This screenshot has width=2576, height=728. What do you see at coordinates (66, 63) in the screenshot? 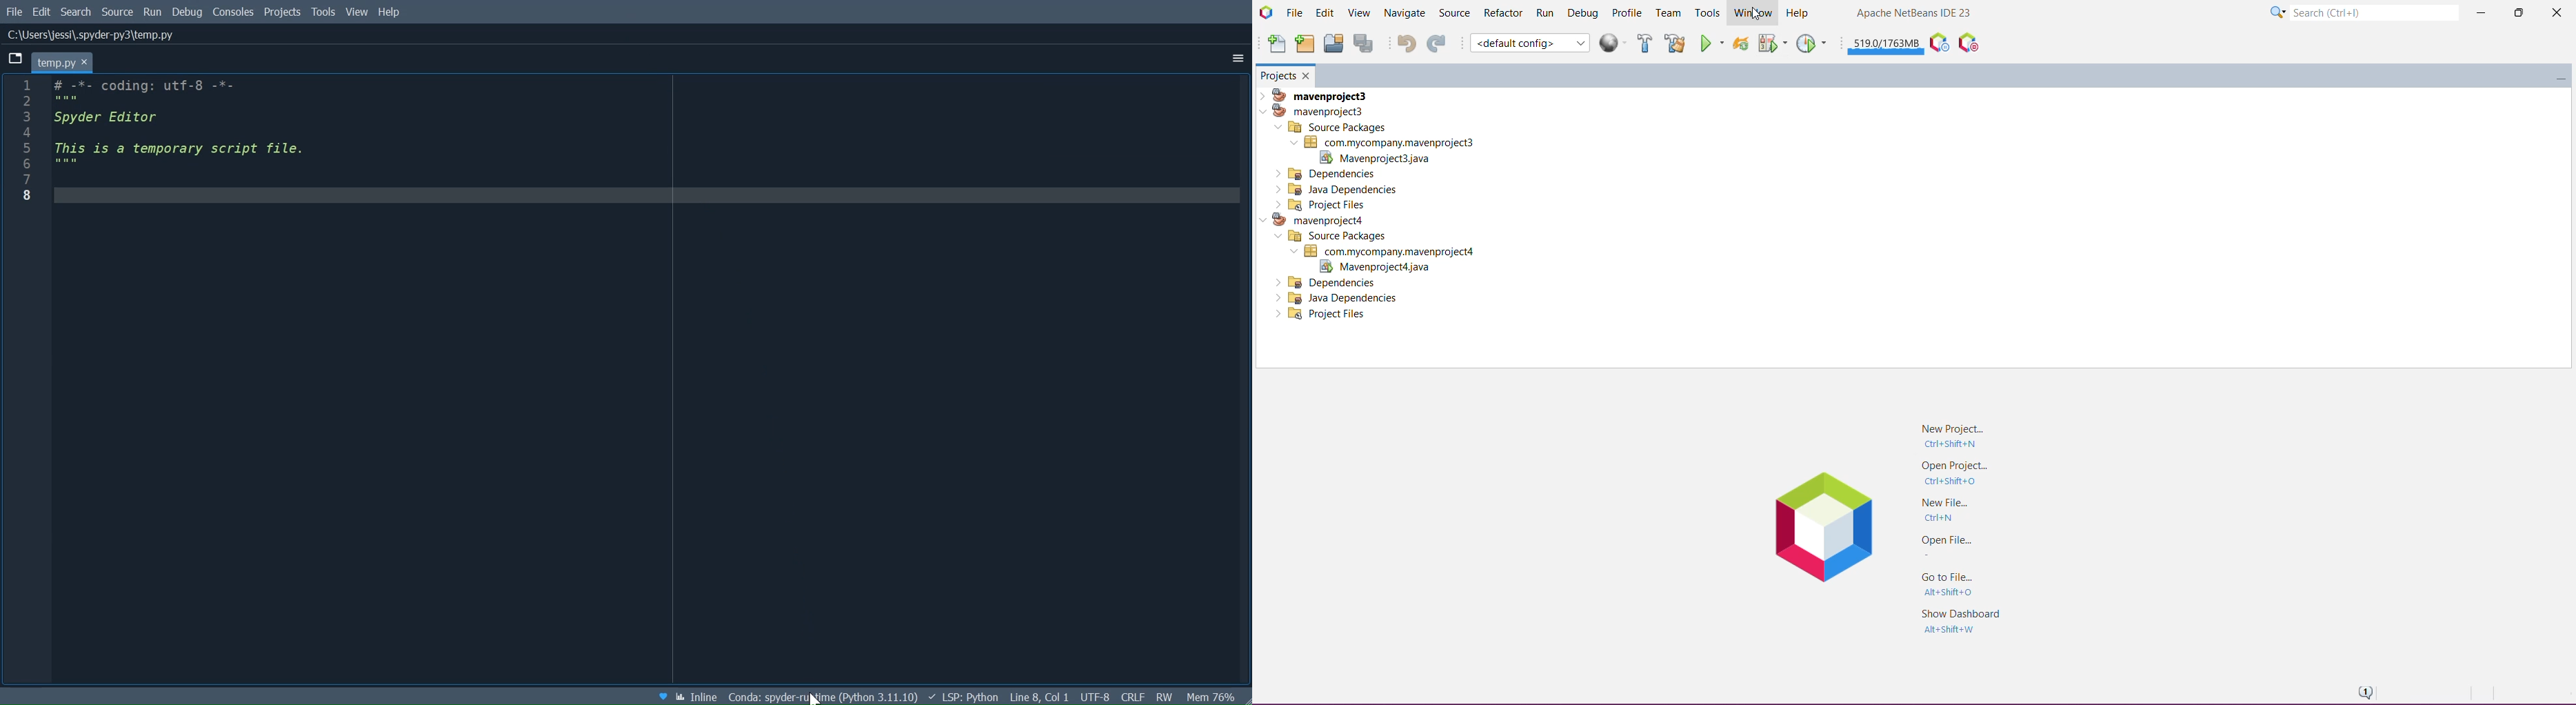
I see `Current tab` at bounding box center [66, 63].